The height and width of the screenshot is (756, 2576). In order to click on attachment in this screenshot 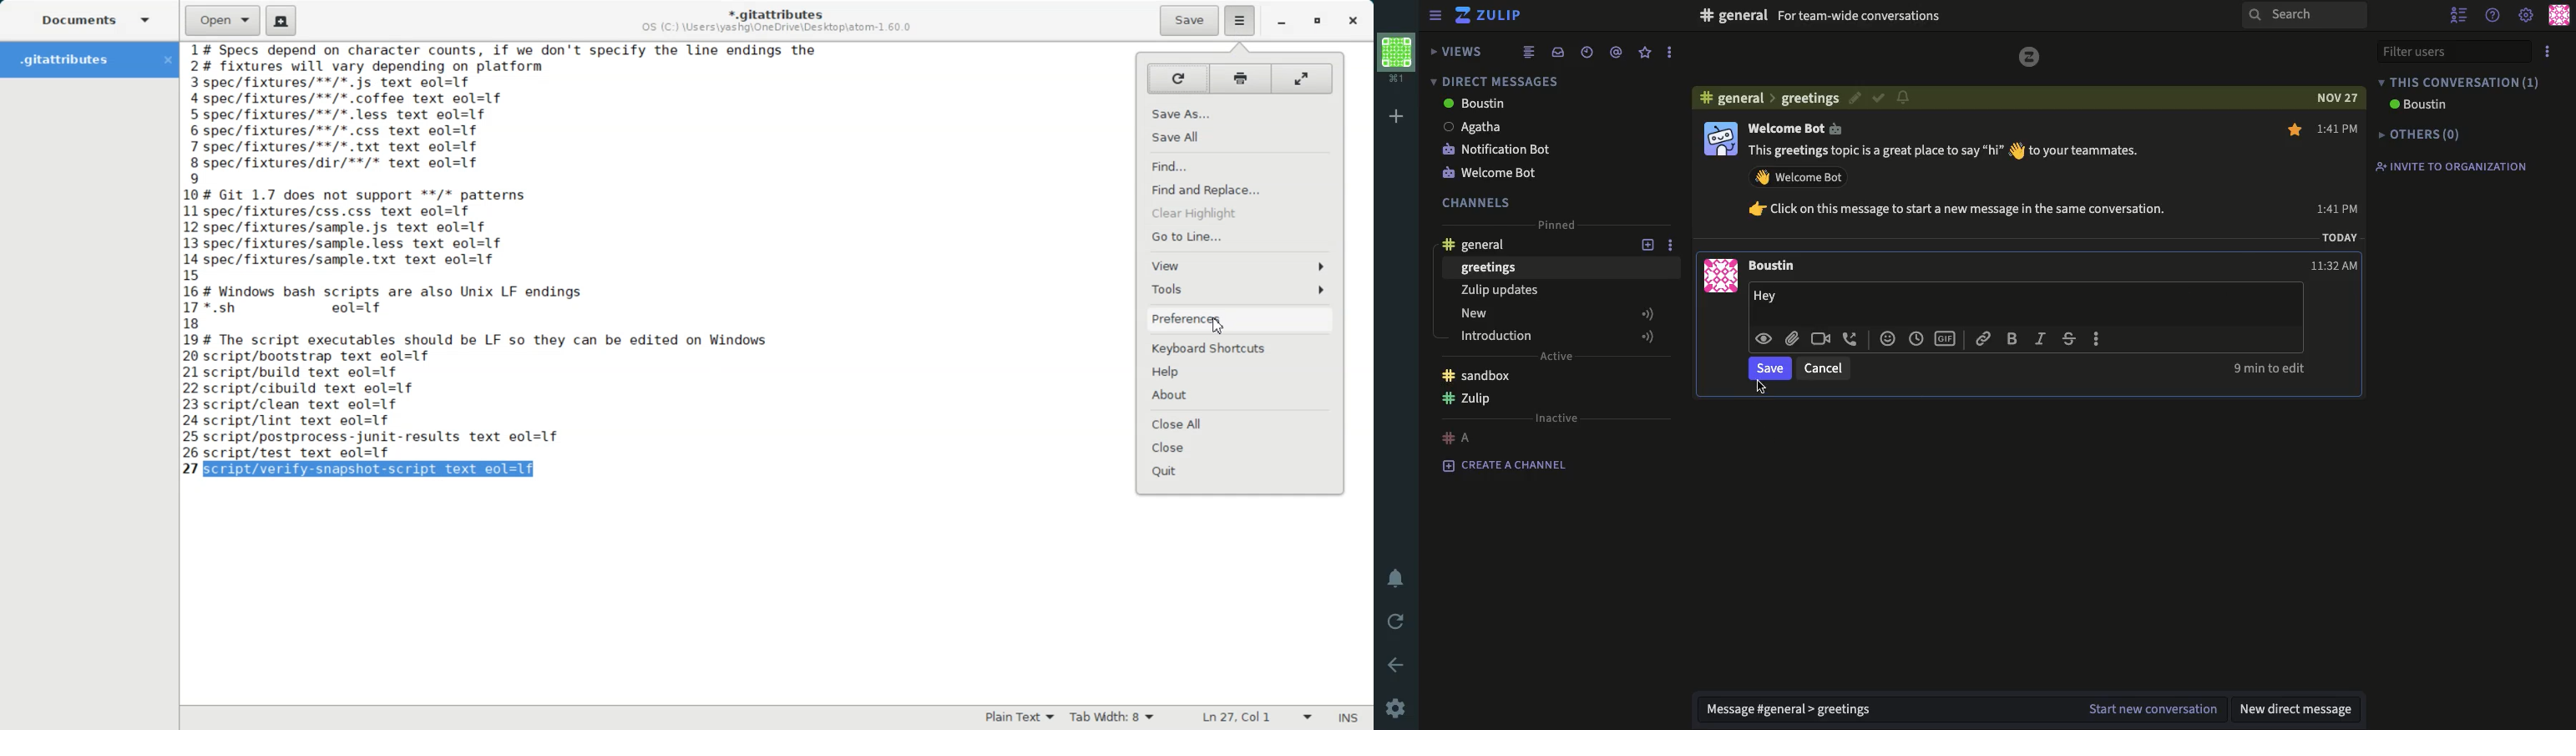, I will do `click(1790, 337)`.